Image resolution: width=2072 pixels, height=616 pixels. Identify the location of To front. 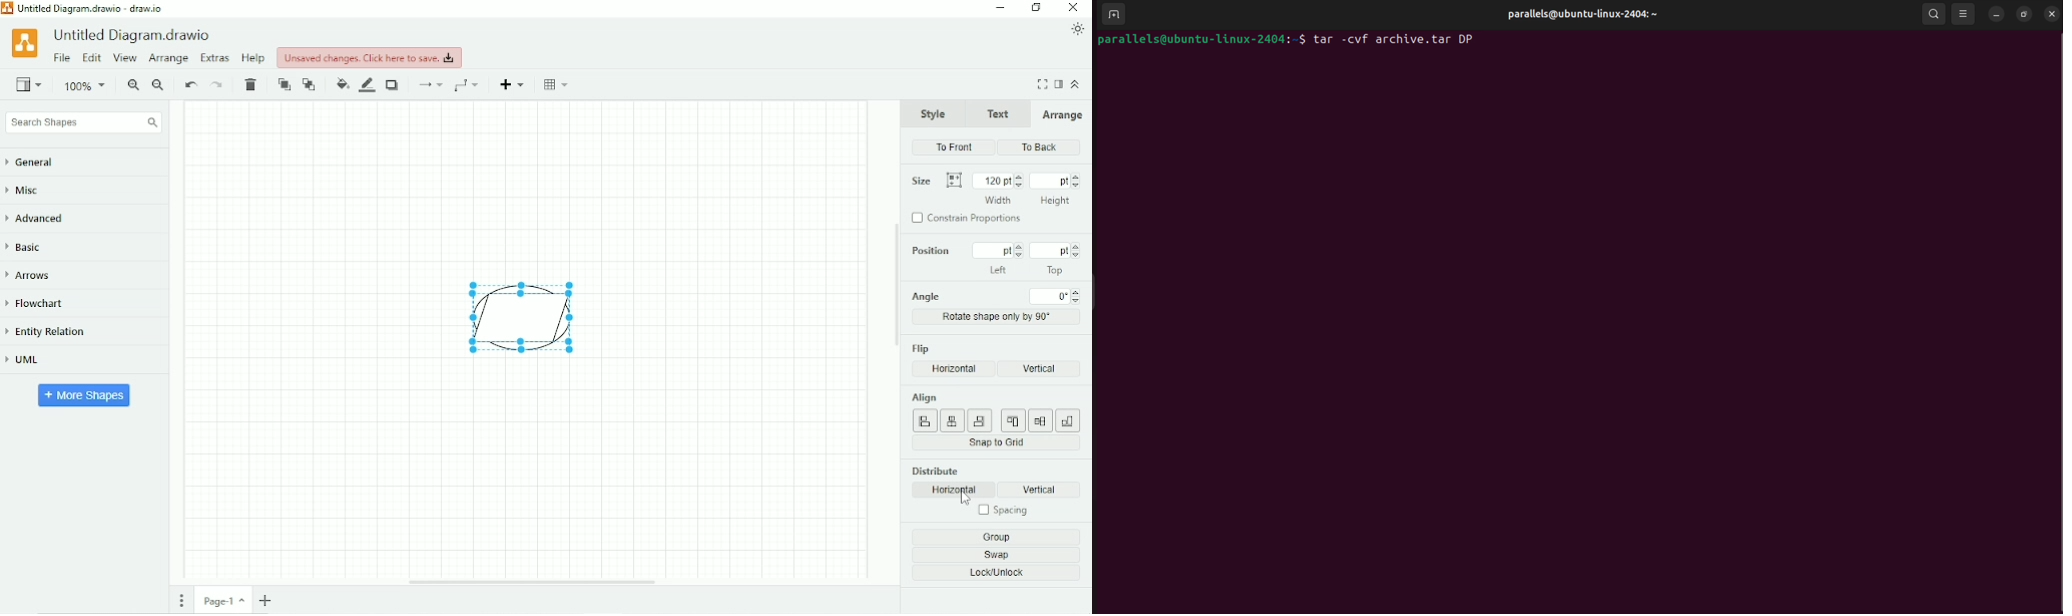
(955, 147).